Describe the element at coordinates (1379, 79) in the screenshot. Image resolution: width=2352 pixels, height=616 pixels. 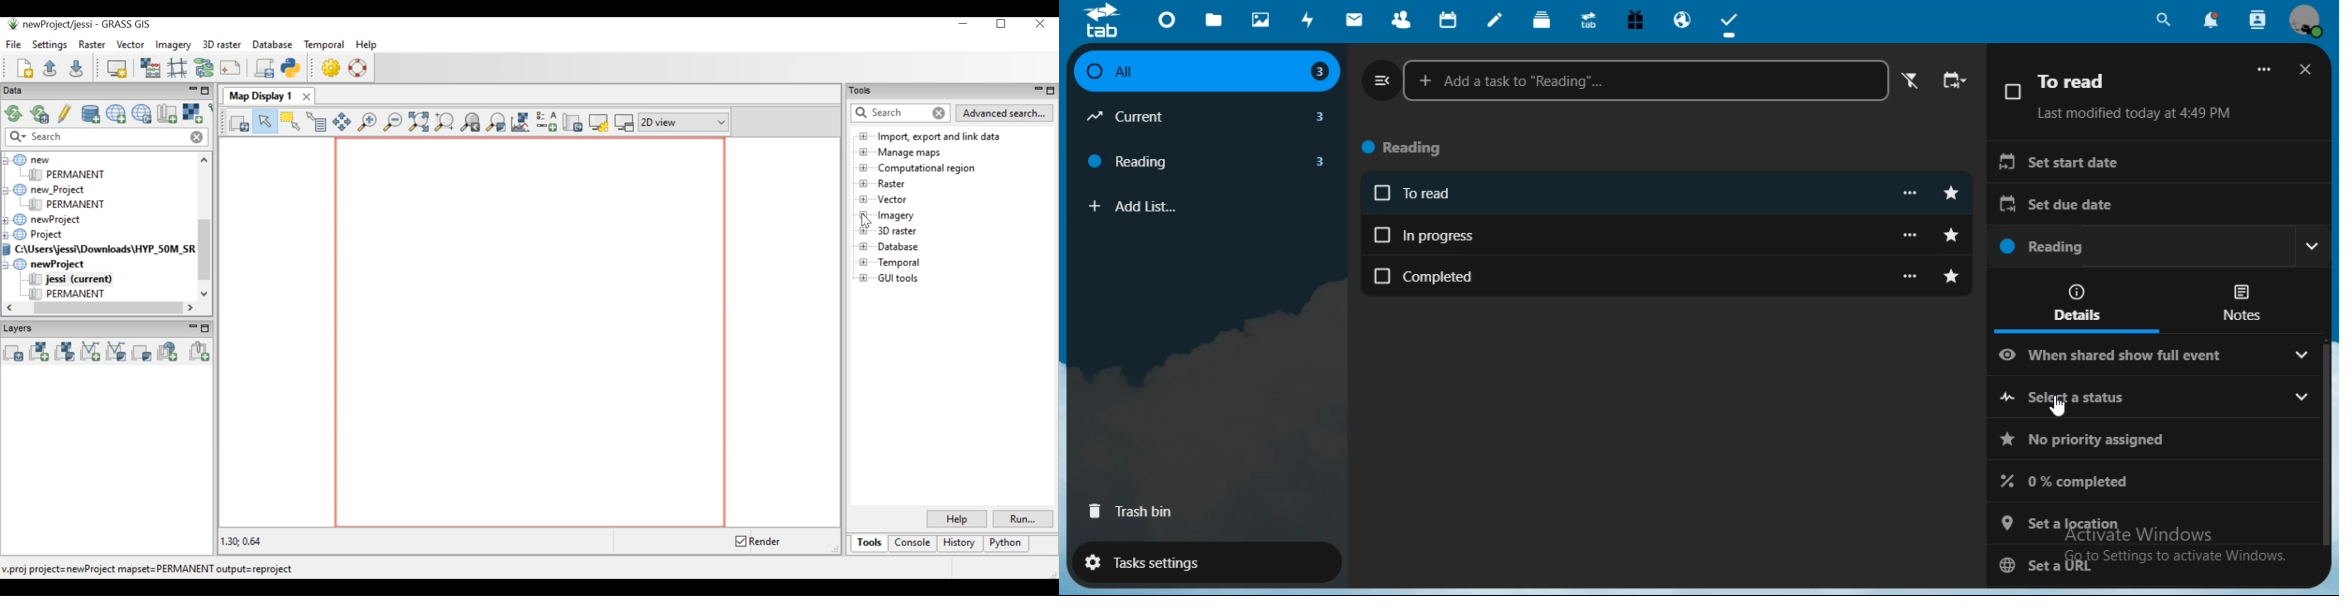
I see `close navigation` at that location.